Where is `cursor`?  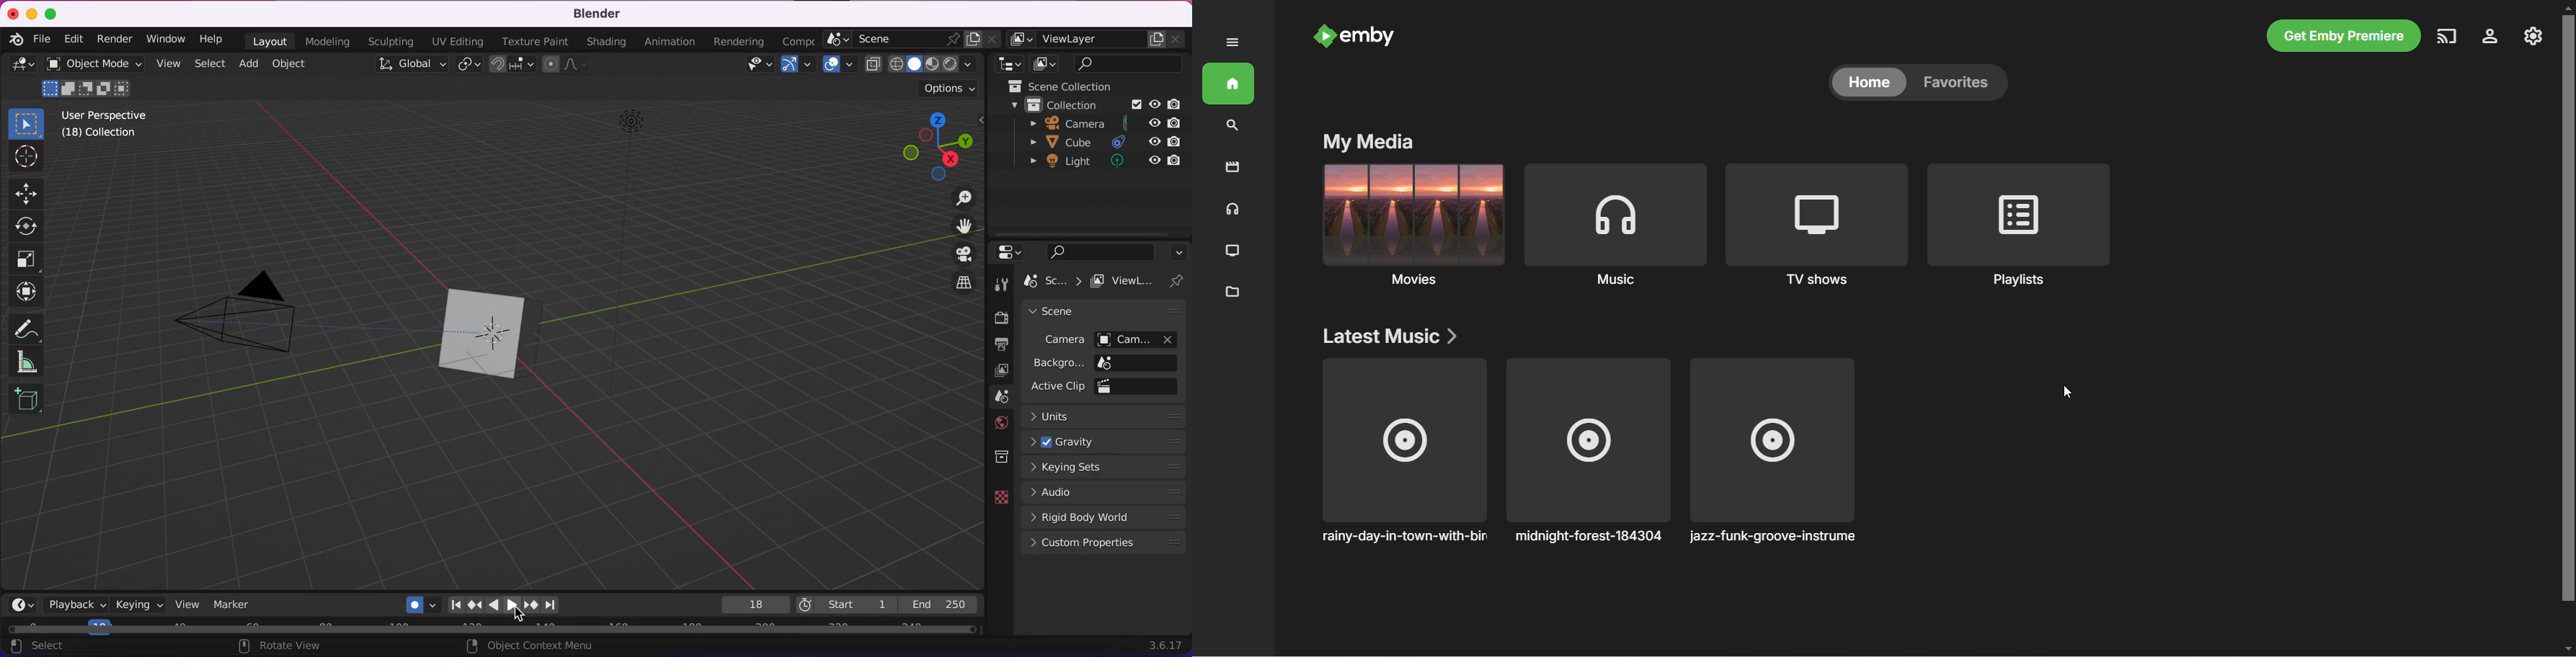
cursor is located at coordinates (2068, 392).